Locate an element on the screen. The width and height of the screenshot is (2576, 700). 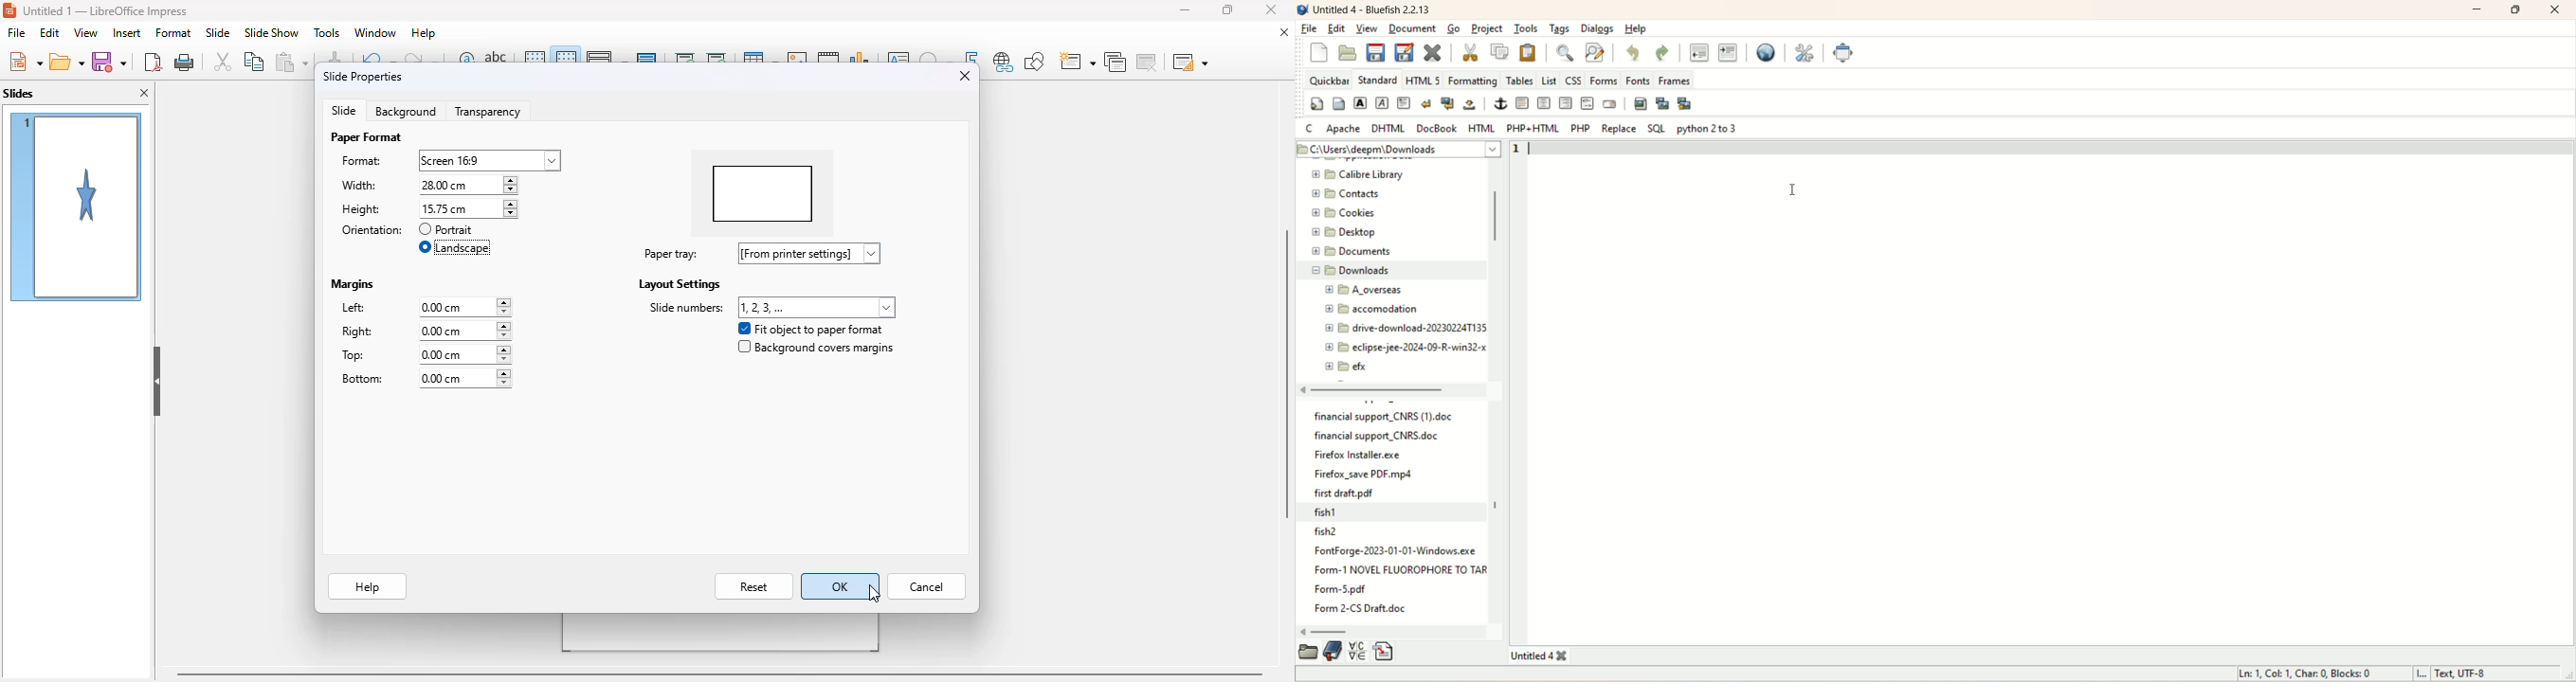
CSS is located at coordinates (1574, 79).